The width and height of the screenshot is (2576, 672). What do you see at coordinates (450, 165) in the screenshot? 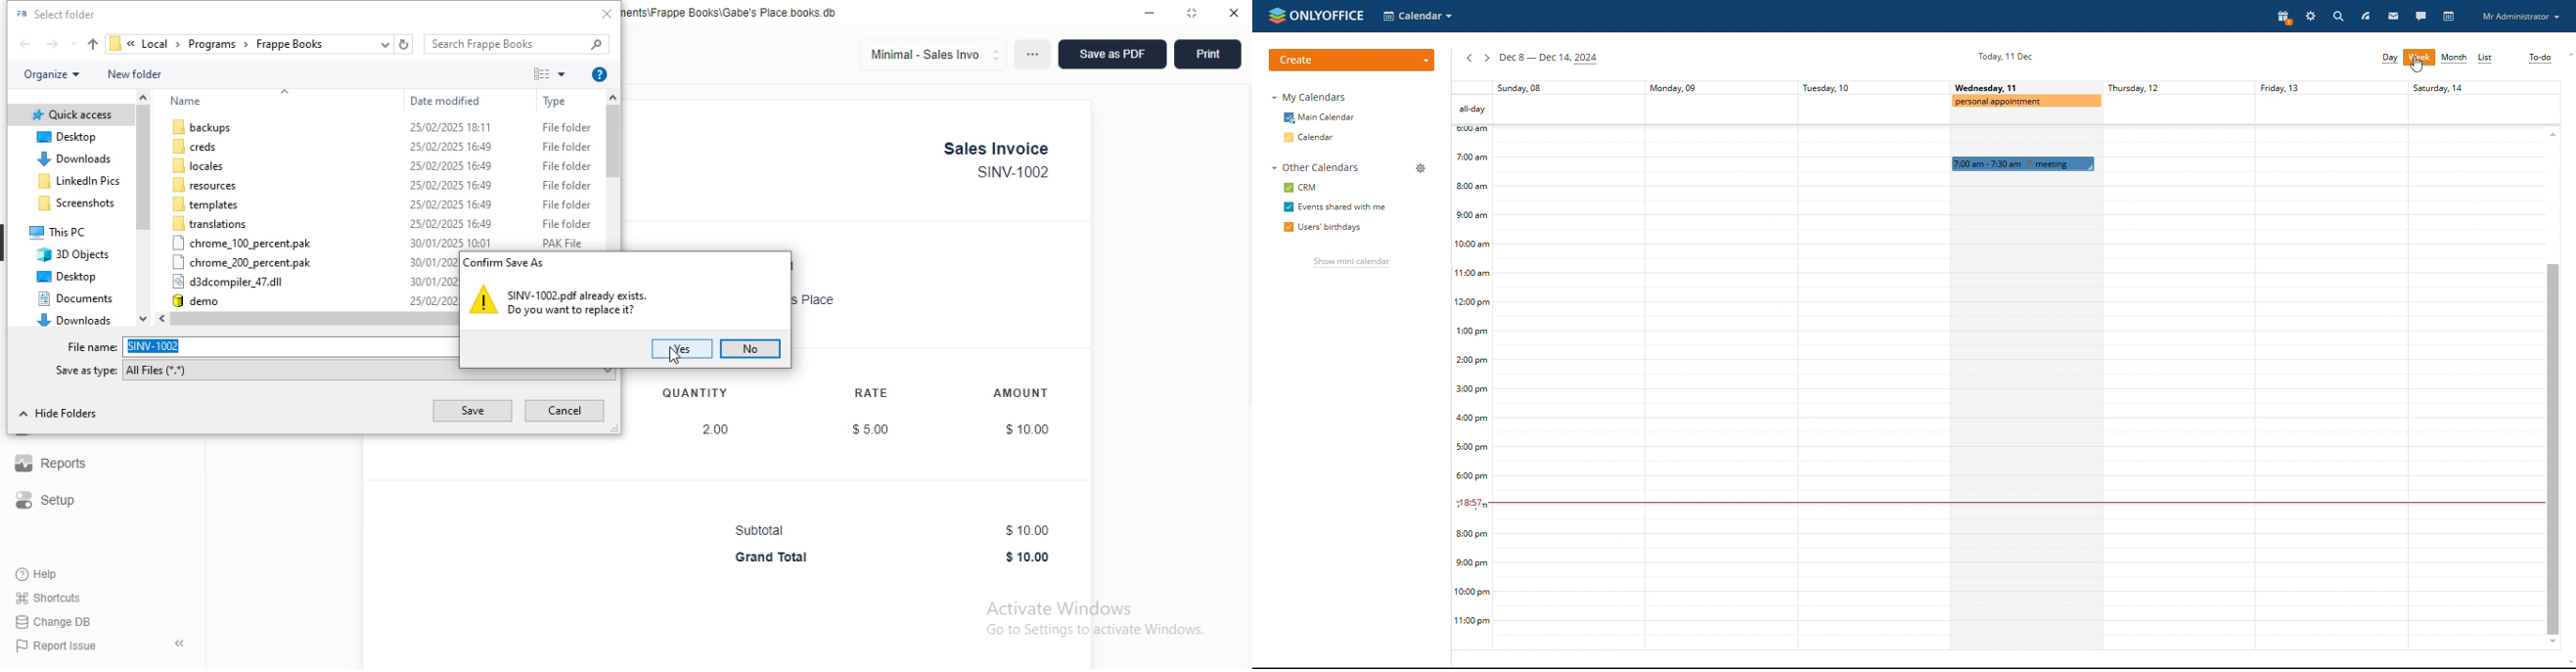
I see `25/02/2025 16:49` at bounding box center [450, 165].